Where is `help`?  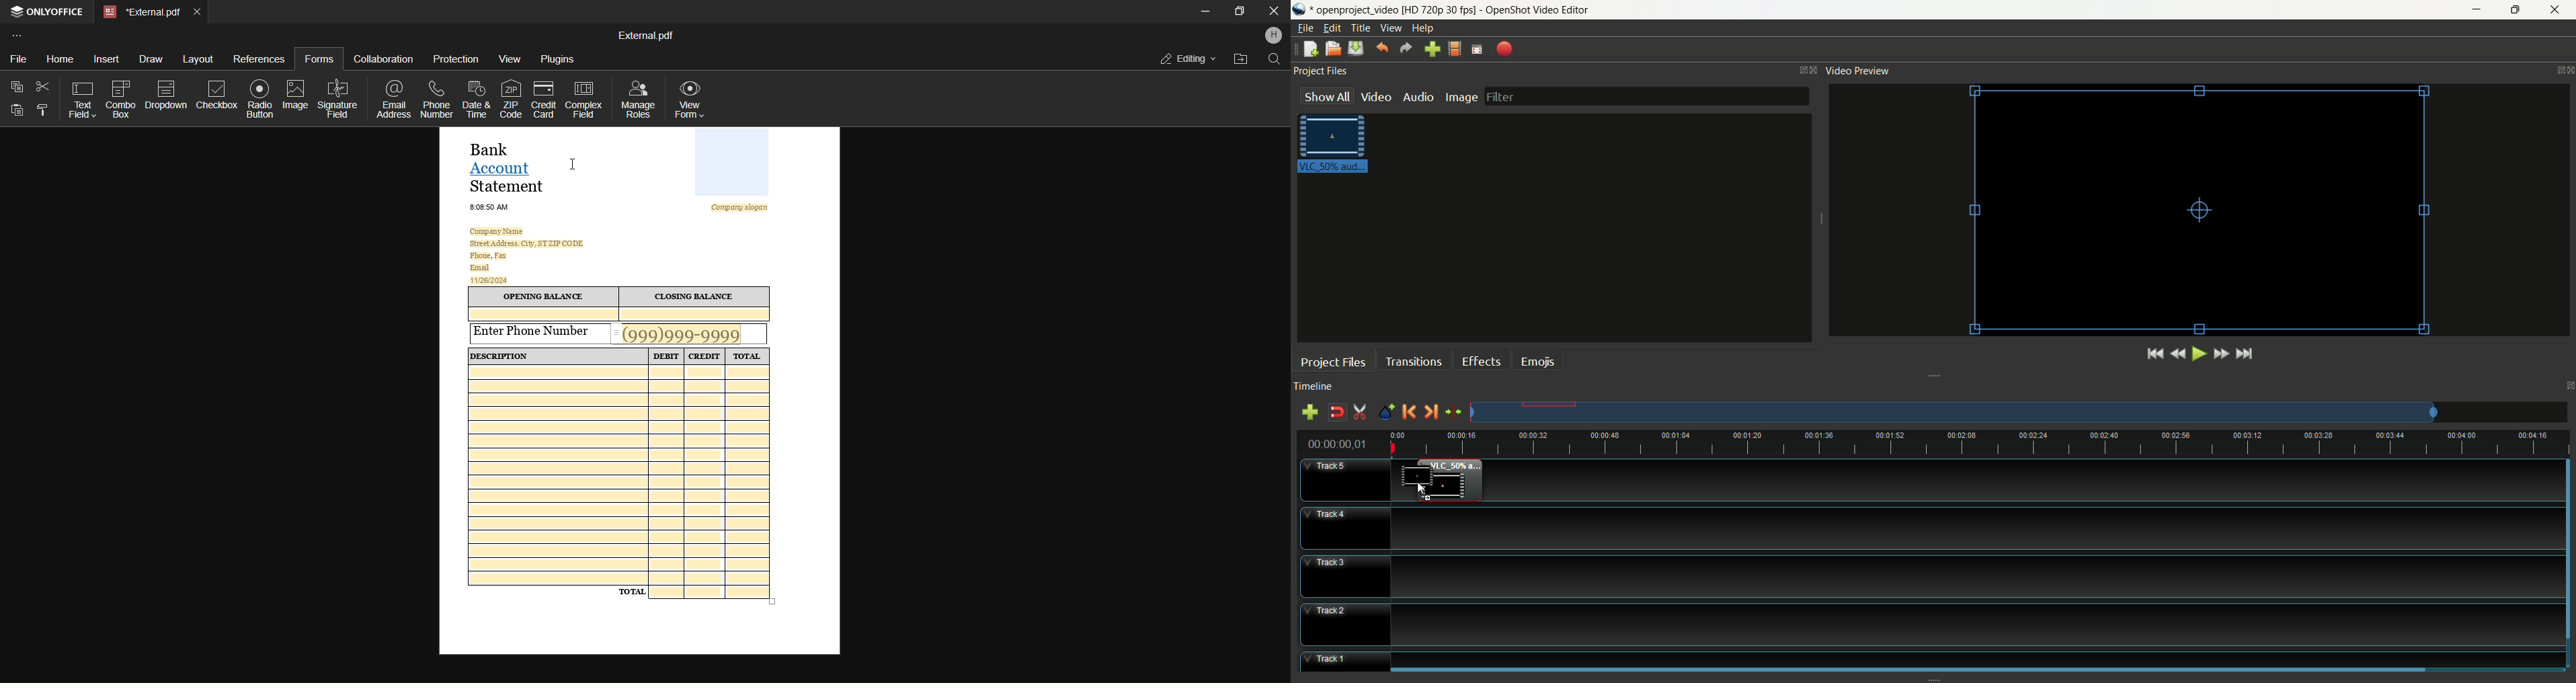 help is located at coordinates (1421, 29).